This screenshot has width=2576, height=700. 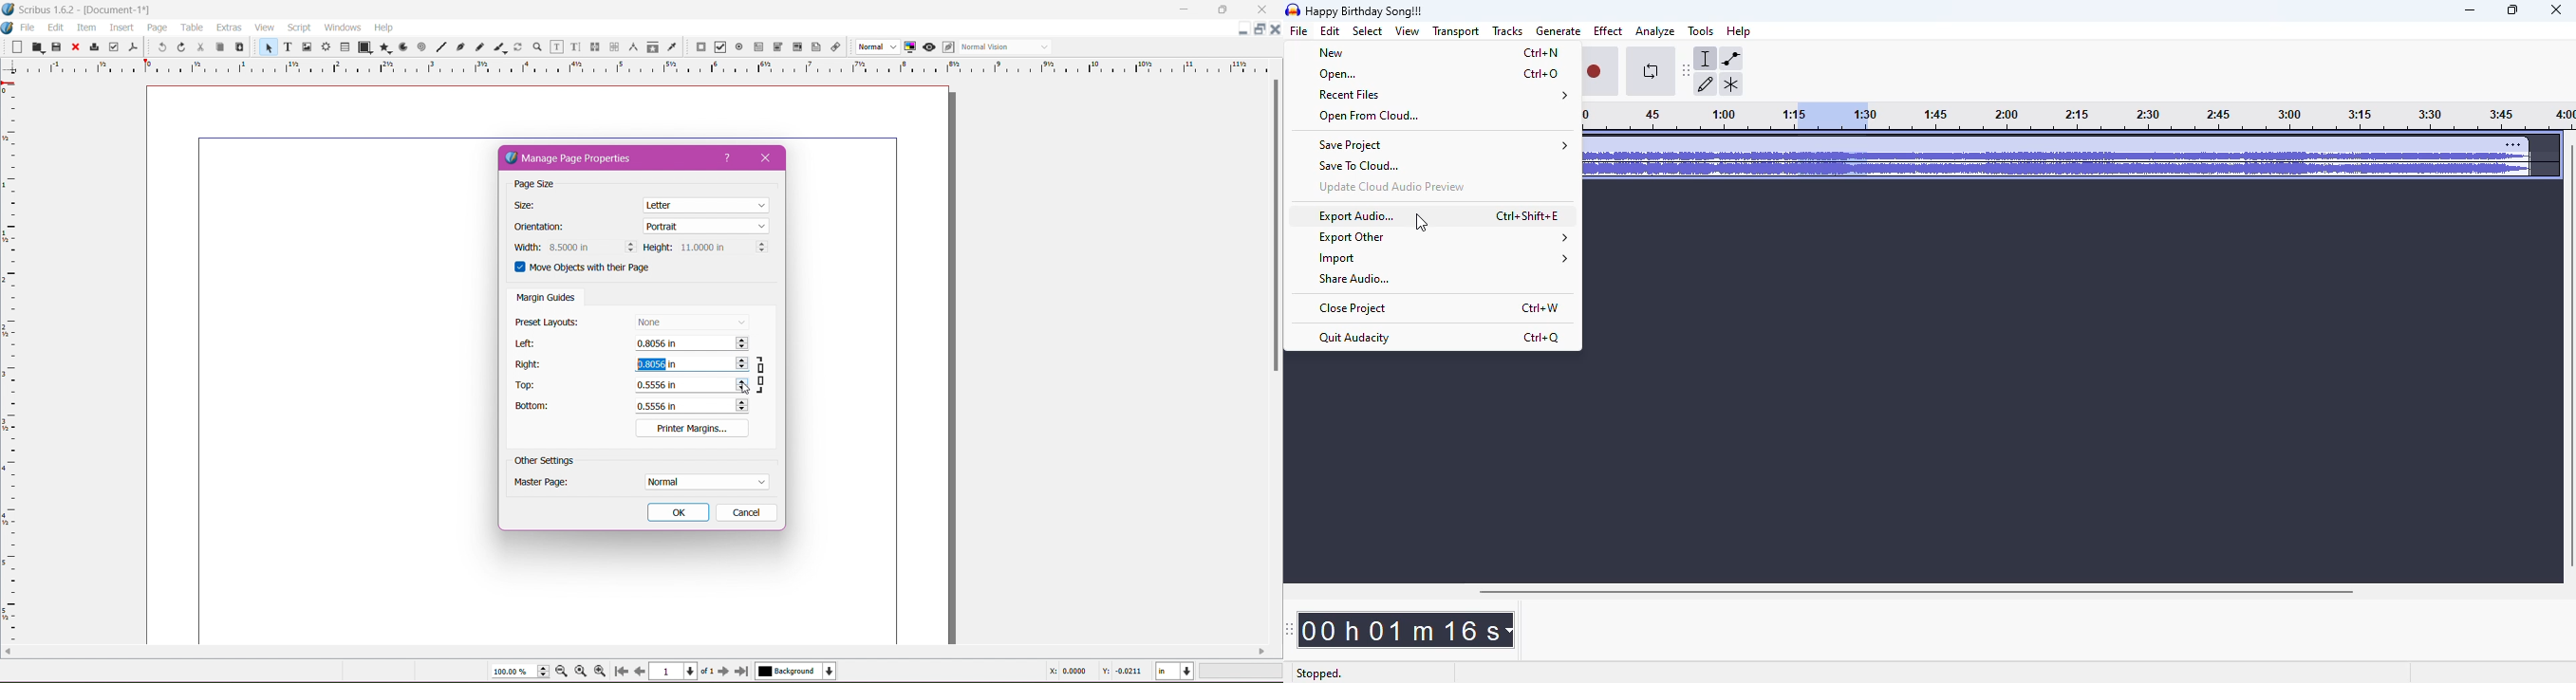 What do you see at coordinates (574, 47) in the screenshot?
I see `Edit Text with Story Editor` at bounding box center [574, 47].